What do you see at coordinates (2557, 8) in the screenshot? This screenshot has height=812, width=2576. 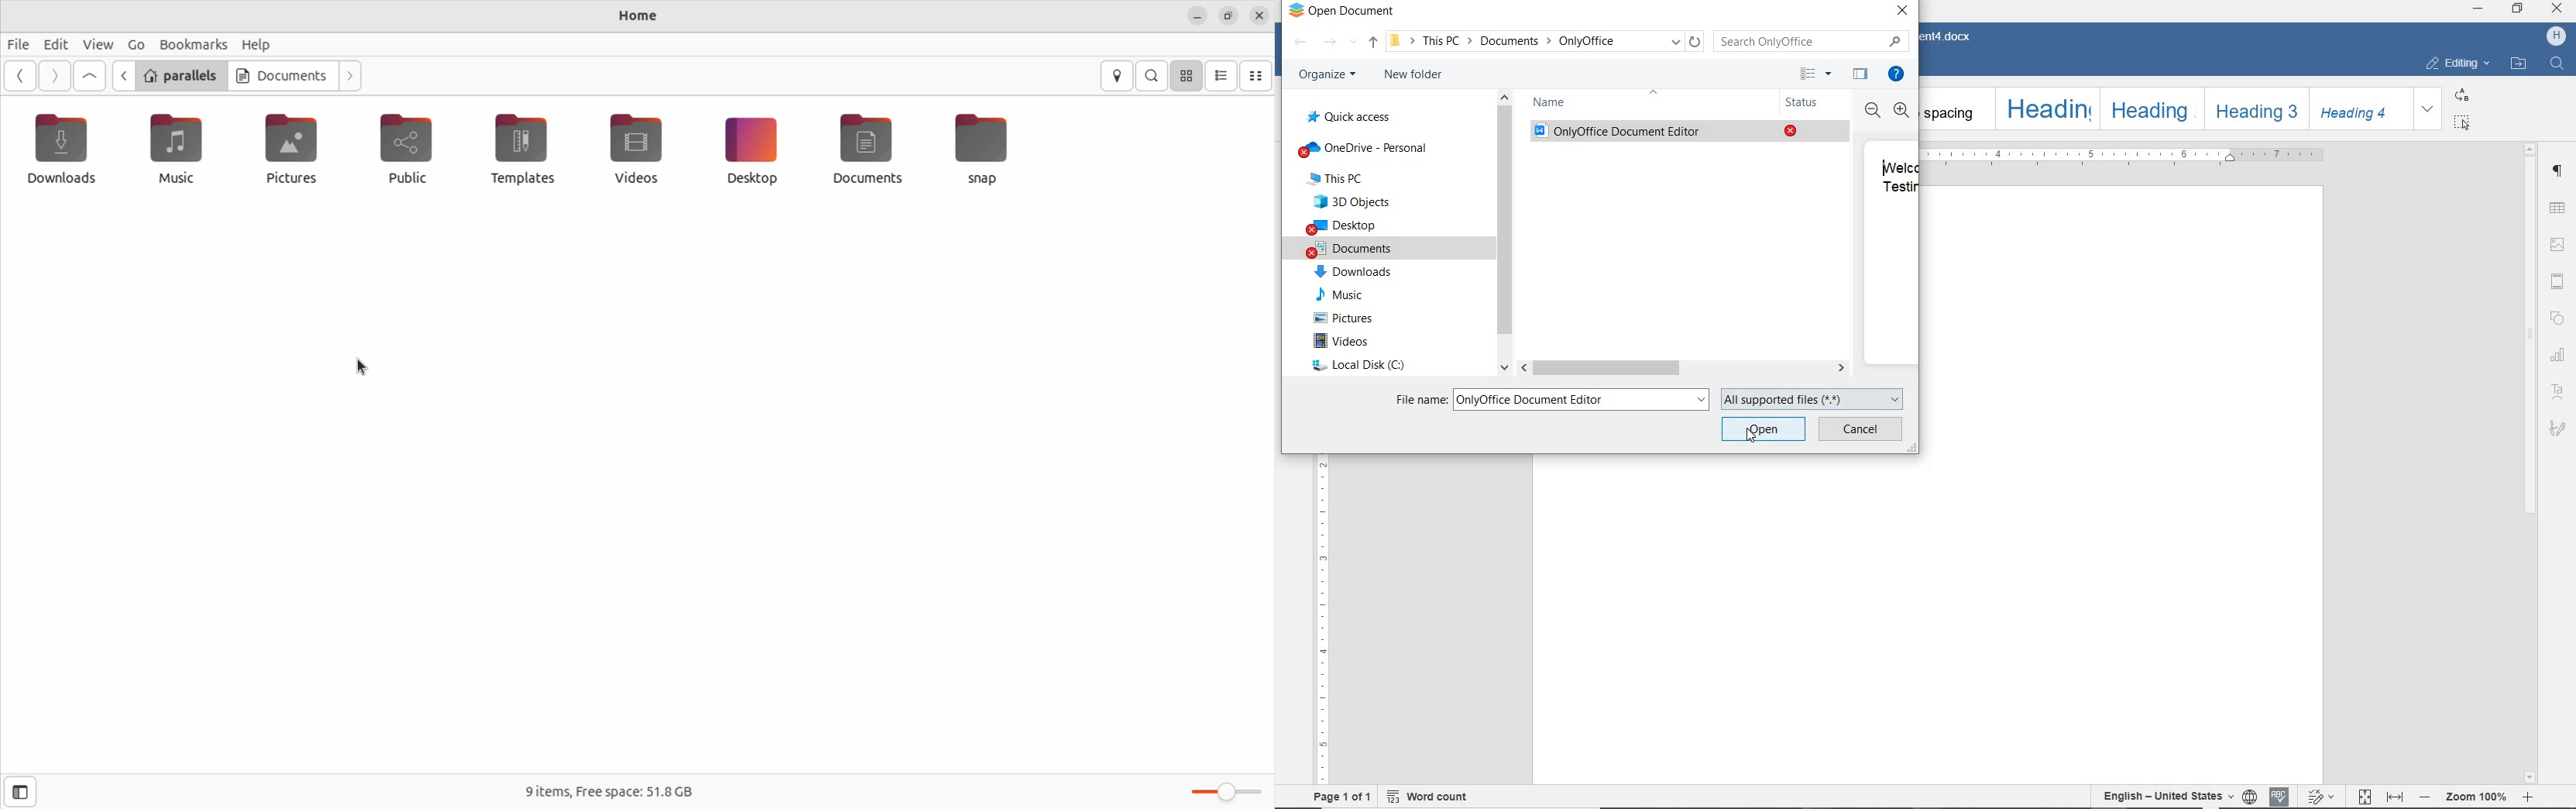 I see `close` at bounding box center [2557, 8].